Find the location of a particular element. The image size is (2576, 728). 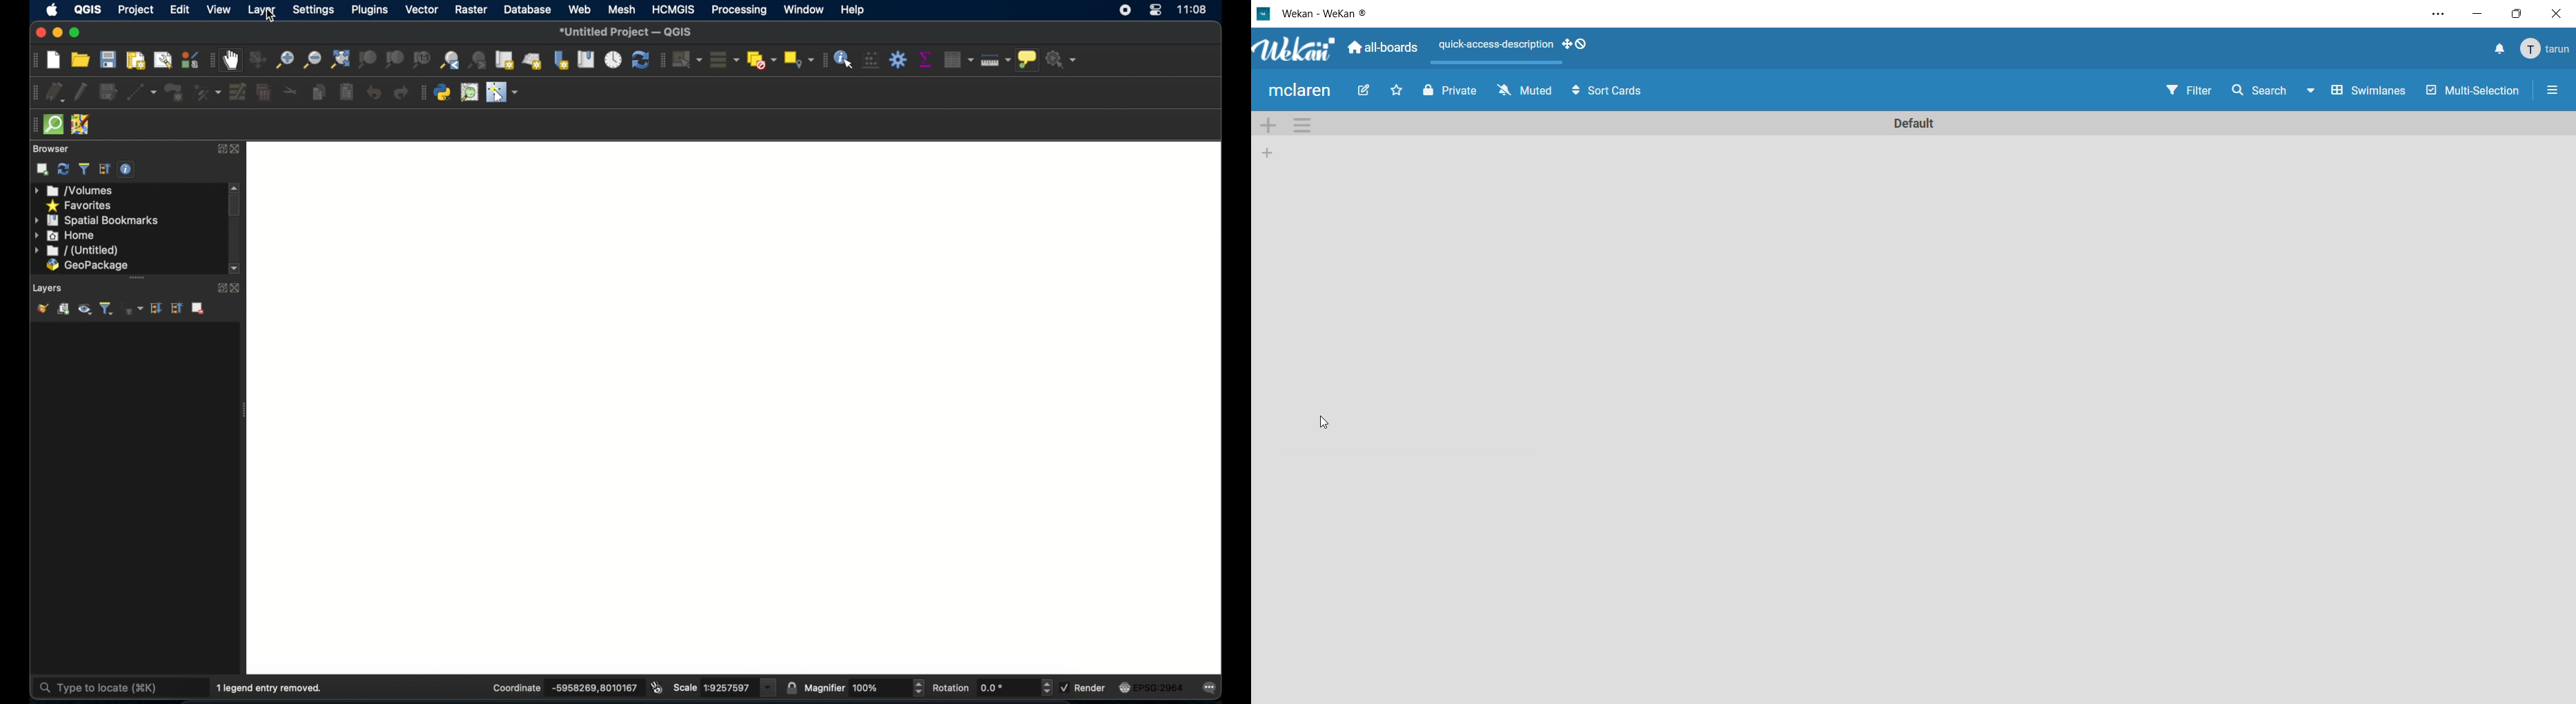

swimlane actions is located at coordinates (1308, 126).